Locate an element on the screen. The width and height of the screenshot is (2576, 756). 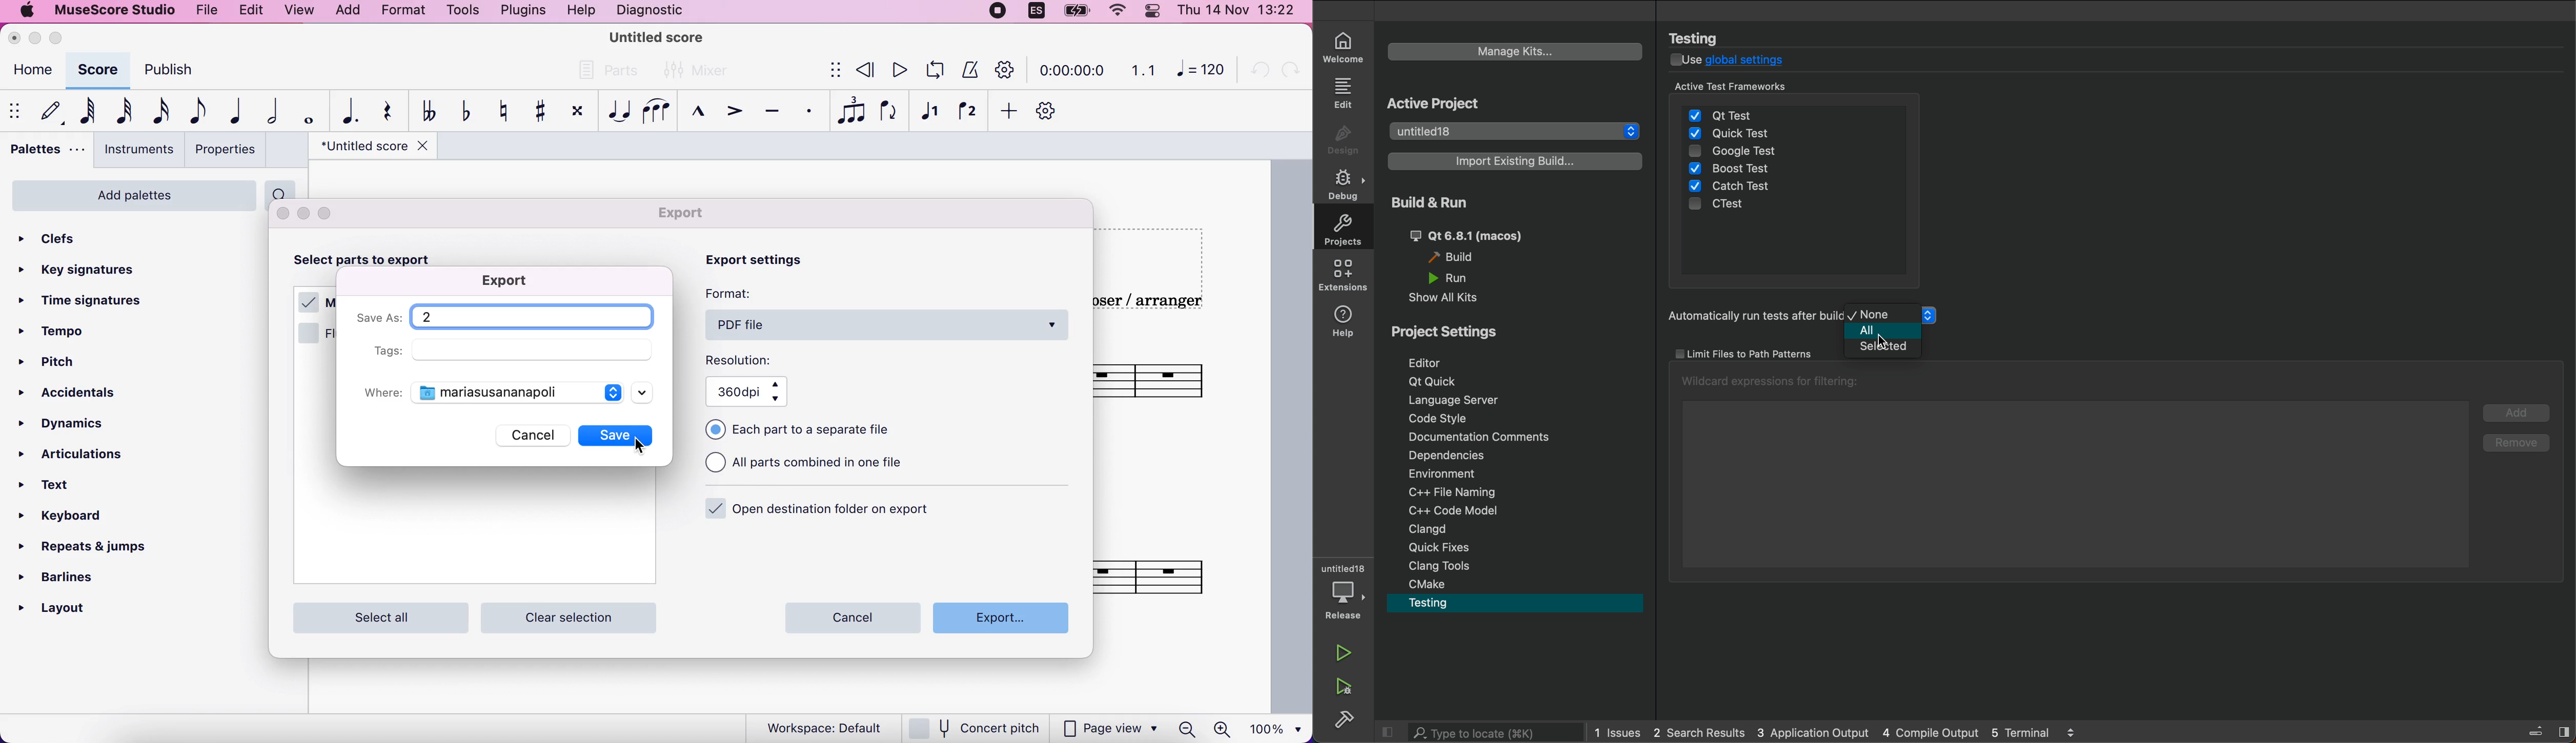
review is located at coordinates (864, 71).